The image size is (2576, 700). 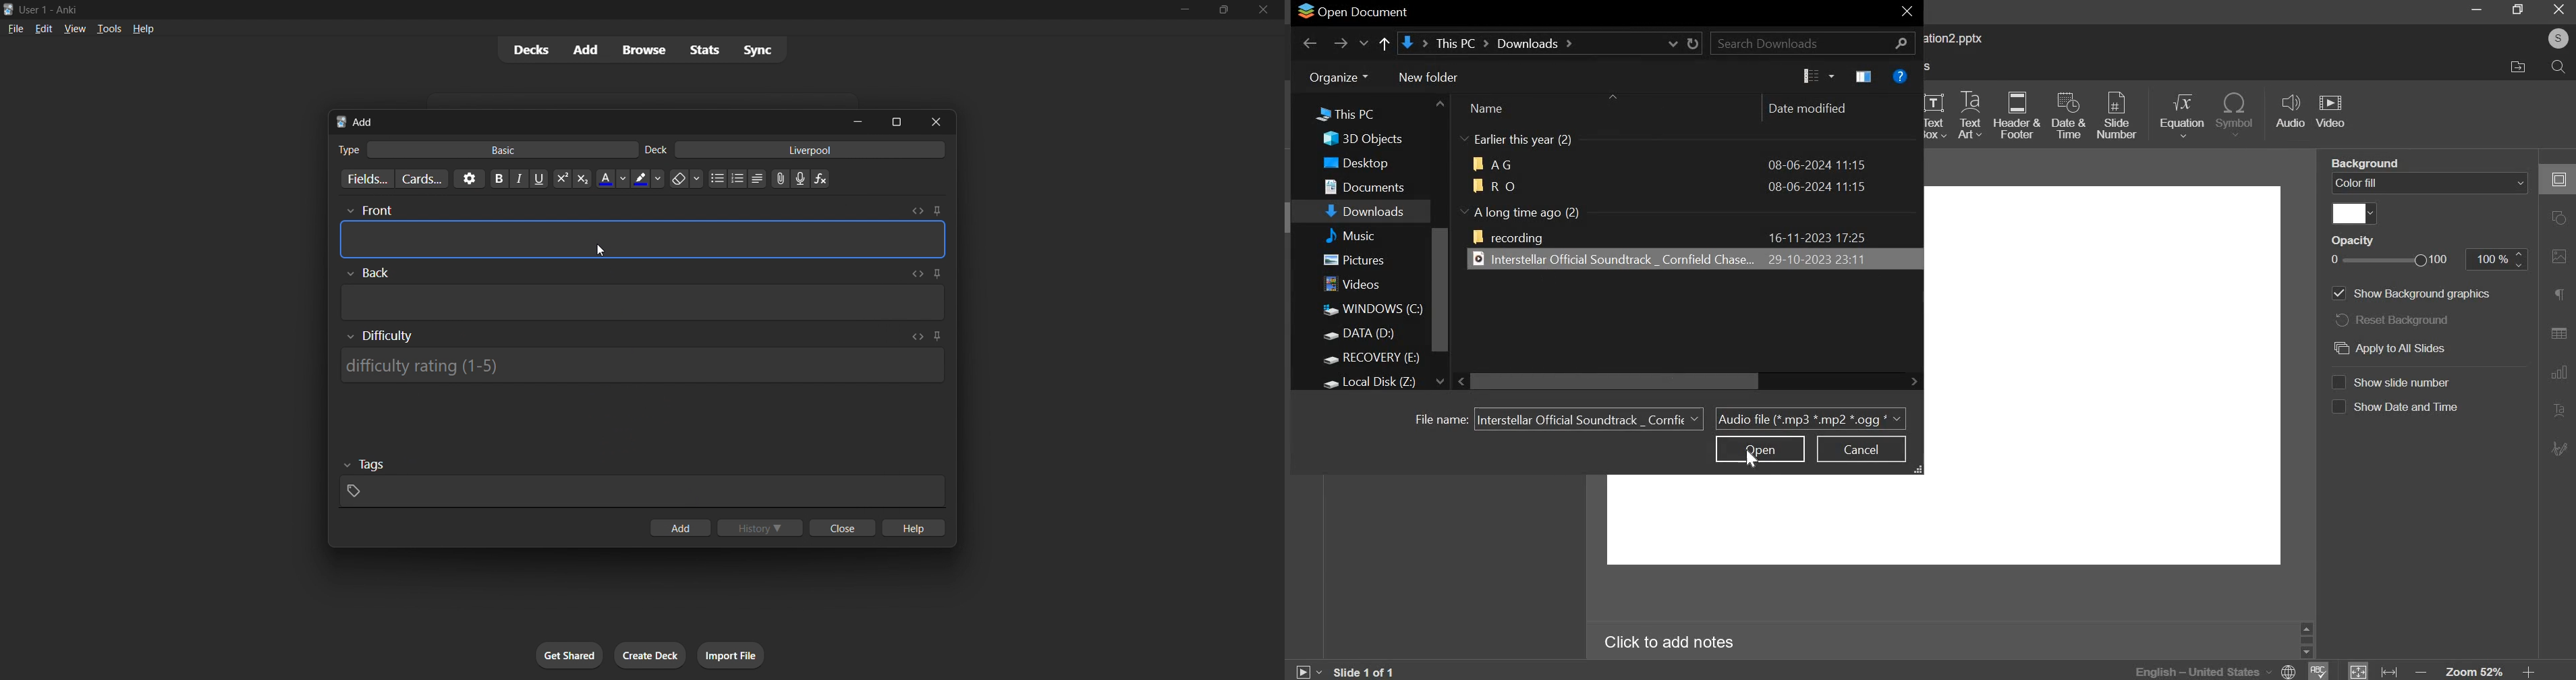 I want to click on date & time, so click(x=2069, y=115).